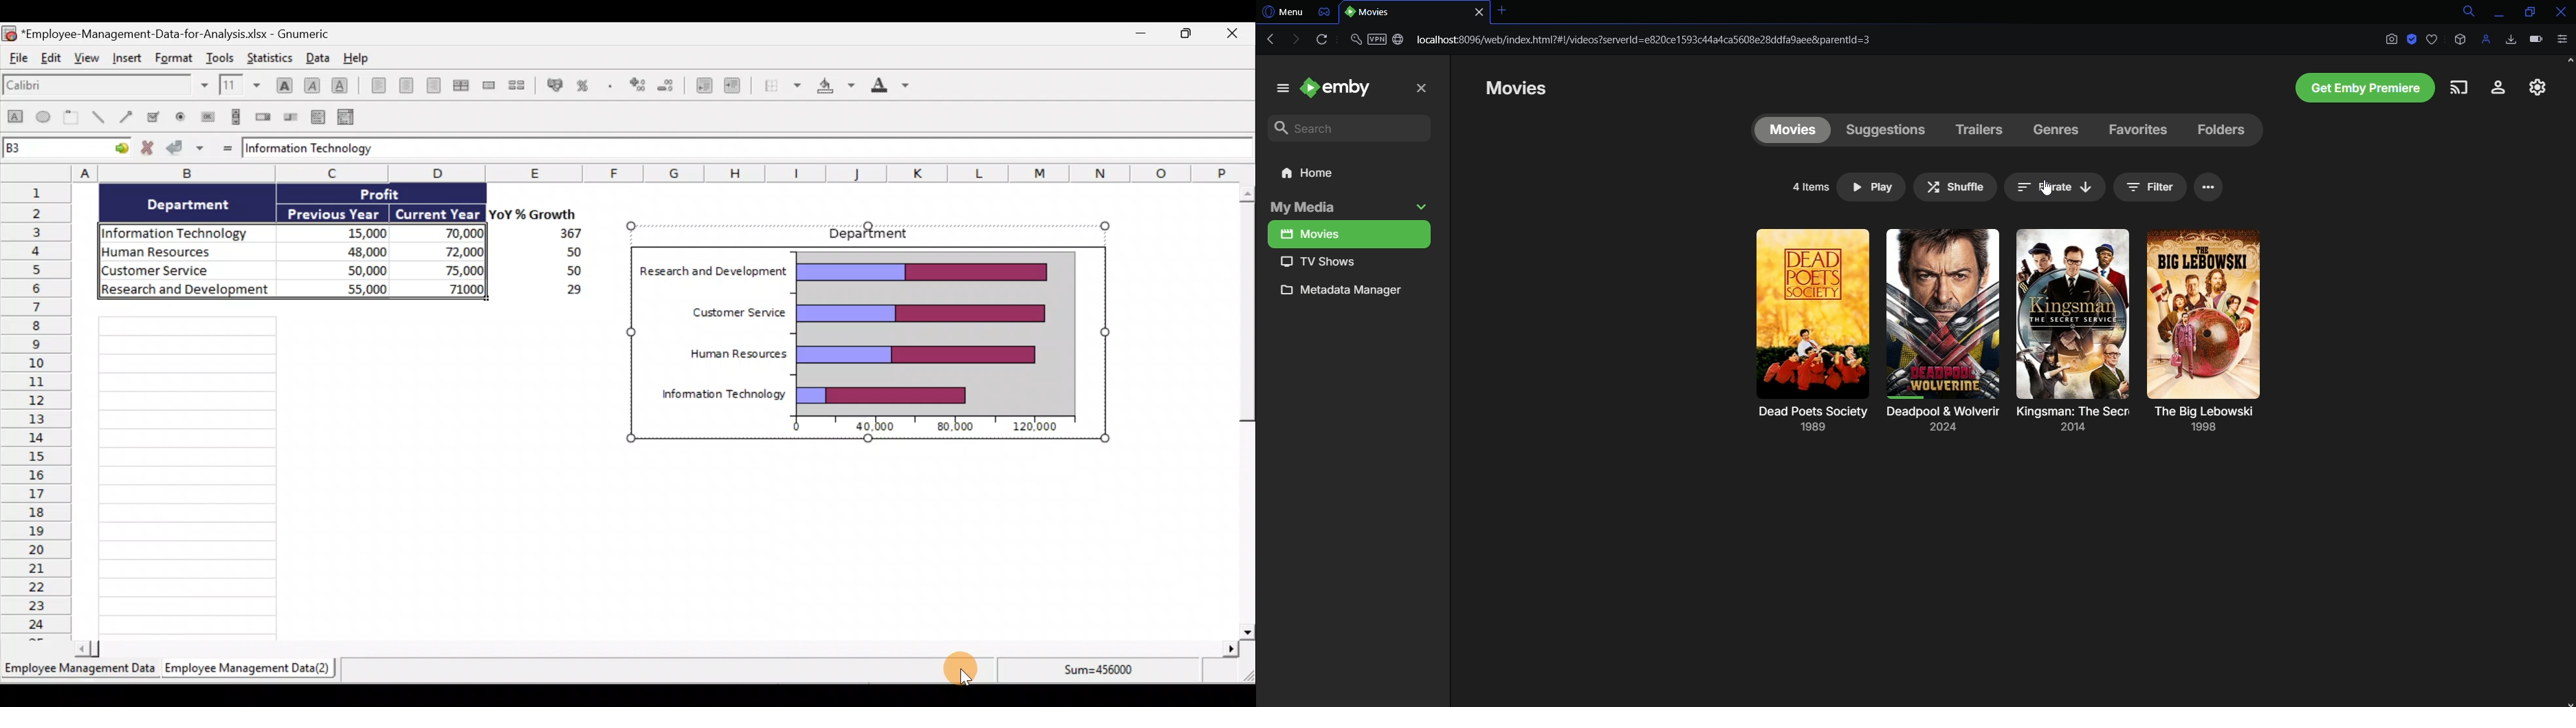 This screenshot has height=728, width=2576. What do you see at coordinates (1192, 35) in the screenshot?
I see `Maximize` at bounding box center [1192, 35].